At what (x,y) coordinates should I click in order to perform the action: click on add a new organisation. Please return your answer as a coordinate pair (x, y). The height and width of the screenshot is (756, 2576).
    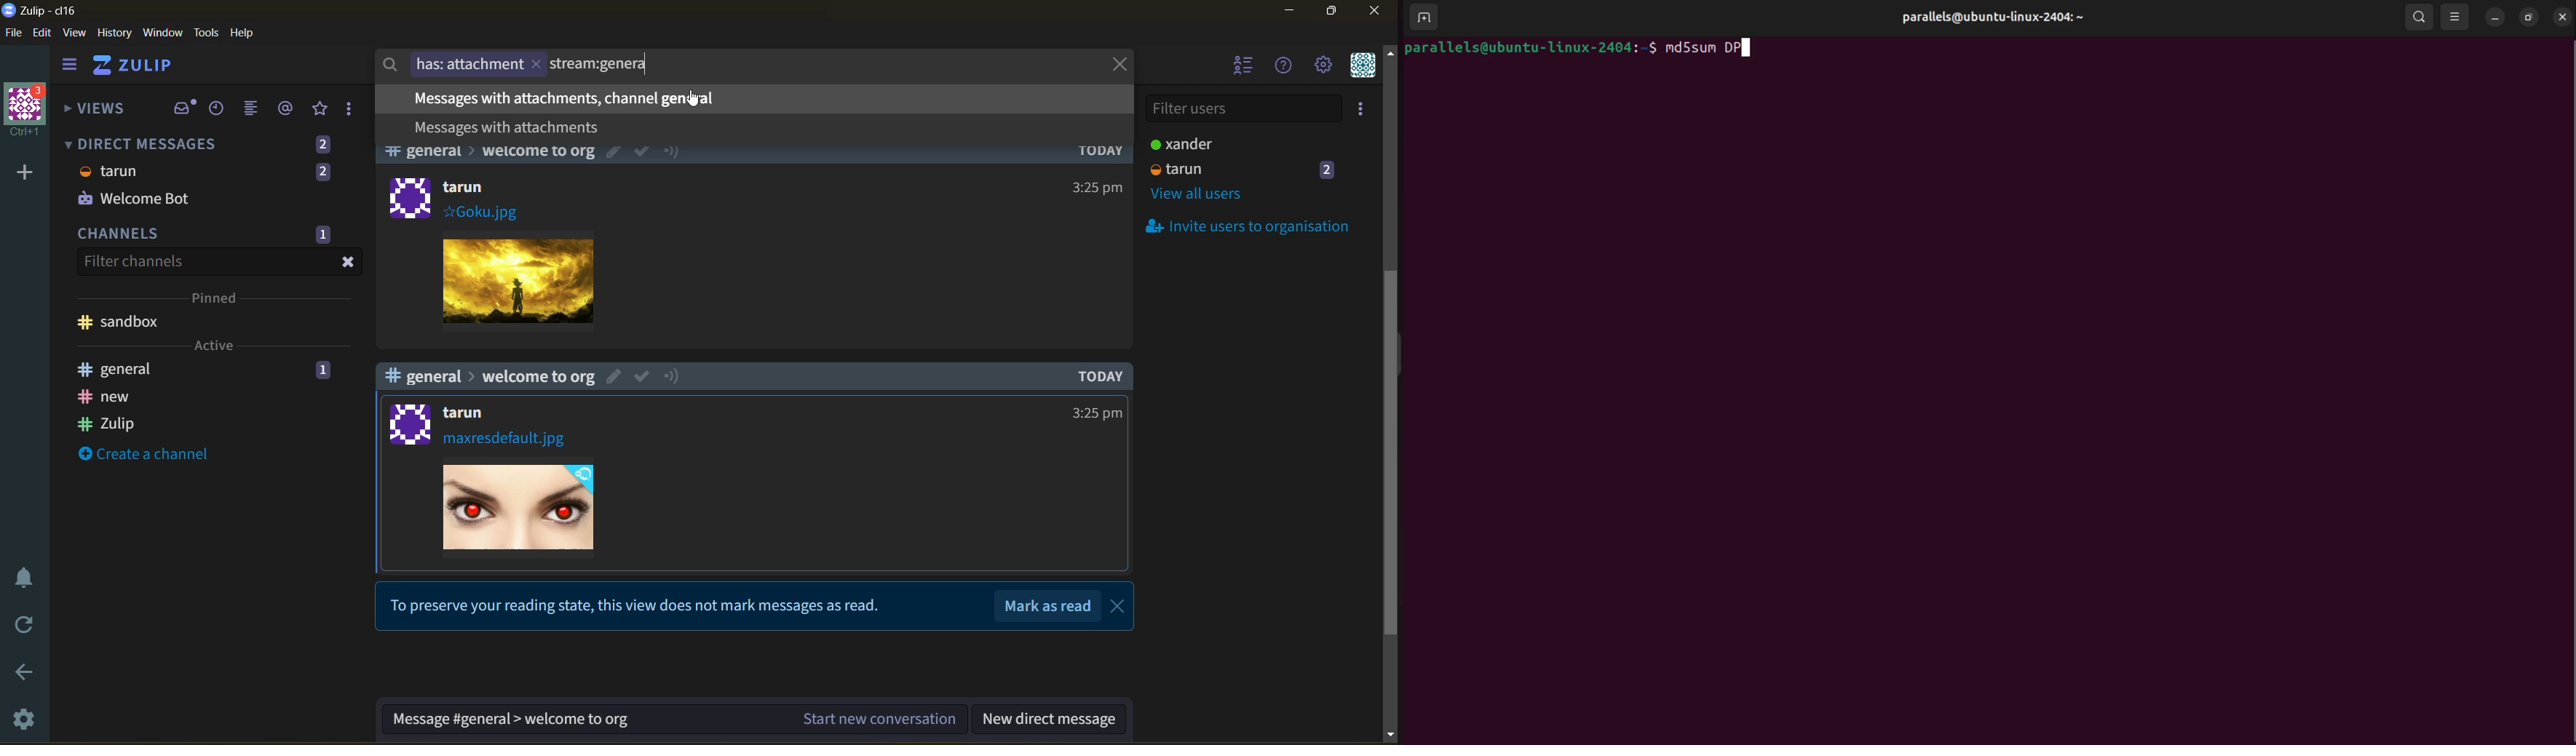
    Looking at the image, I should click on (25, 172).